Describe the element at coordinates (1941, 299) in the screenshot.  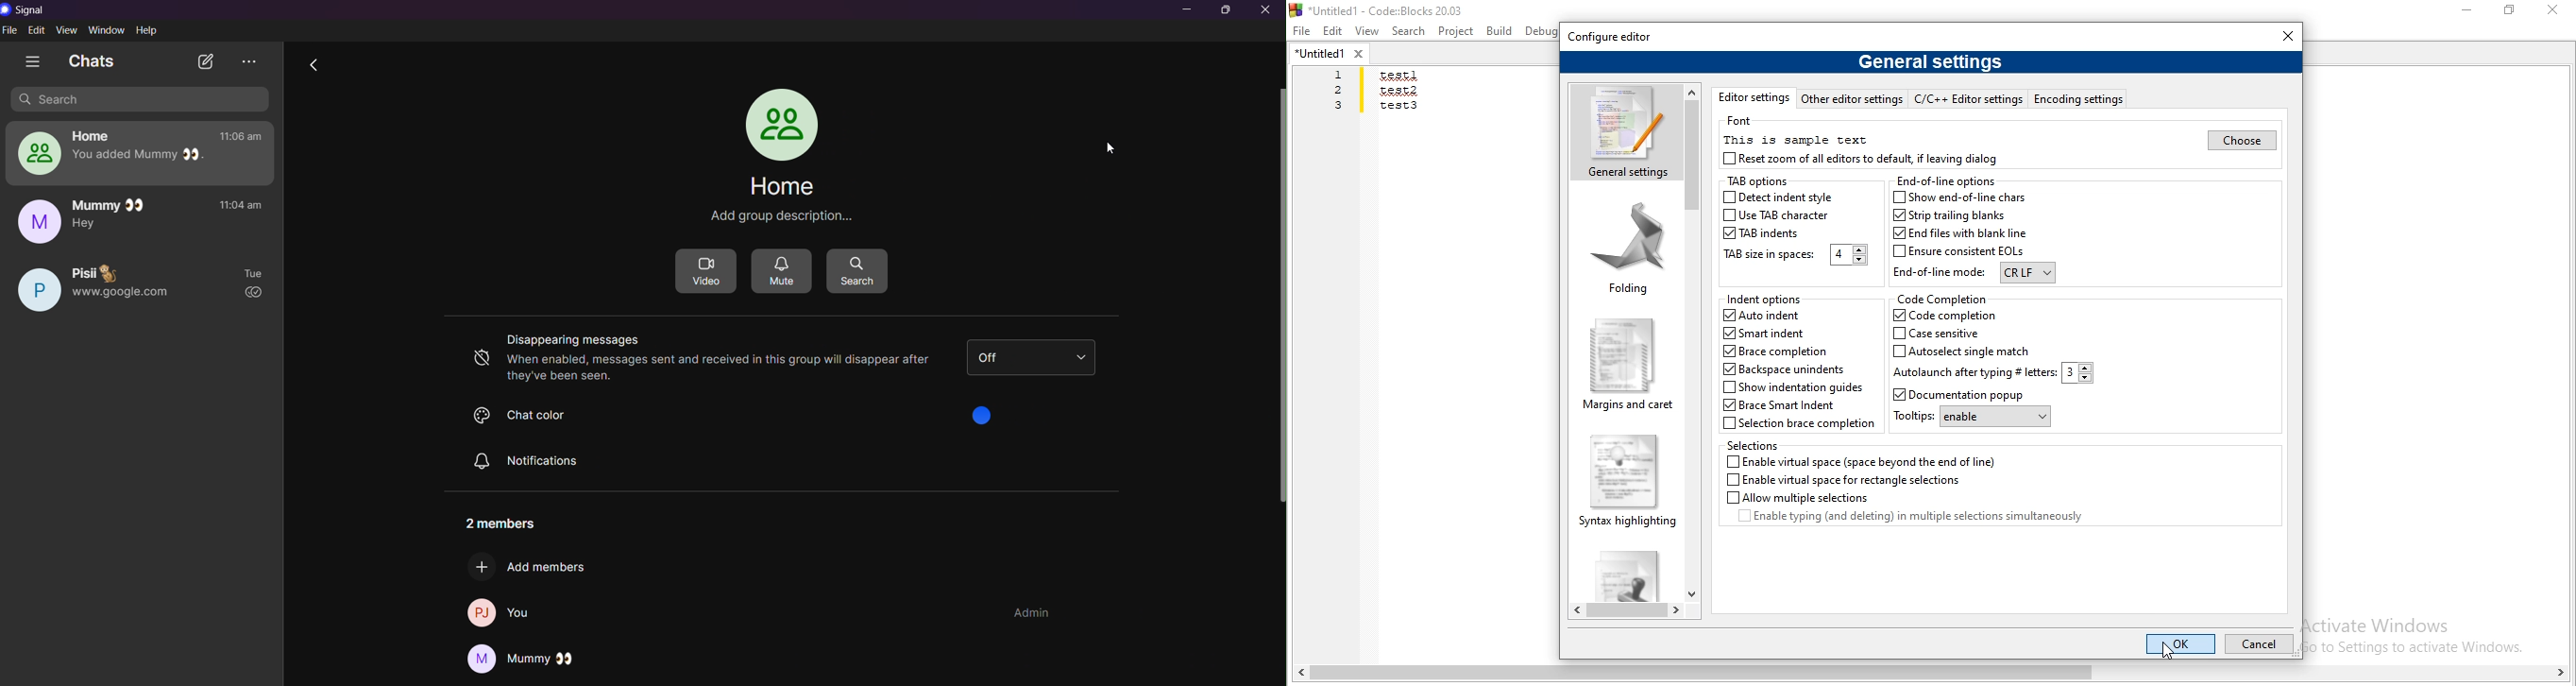
I see `Code Completion` at that location.